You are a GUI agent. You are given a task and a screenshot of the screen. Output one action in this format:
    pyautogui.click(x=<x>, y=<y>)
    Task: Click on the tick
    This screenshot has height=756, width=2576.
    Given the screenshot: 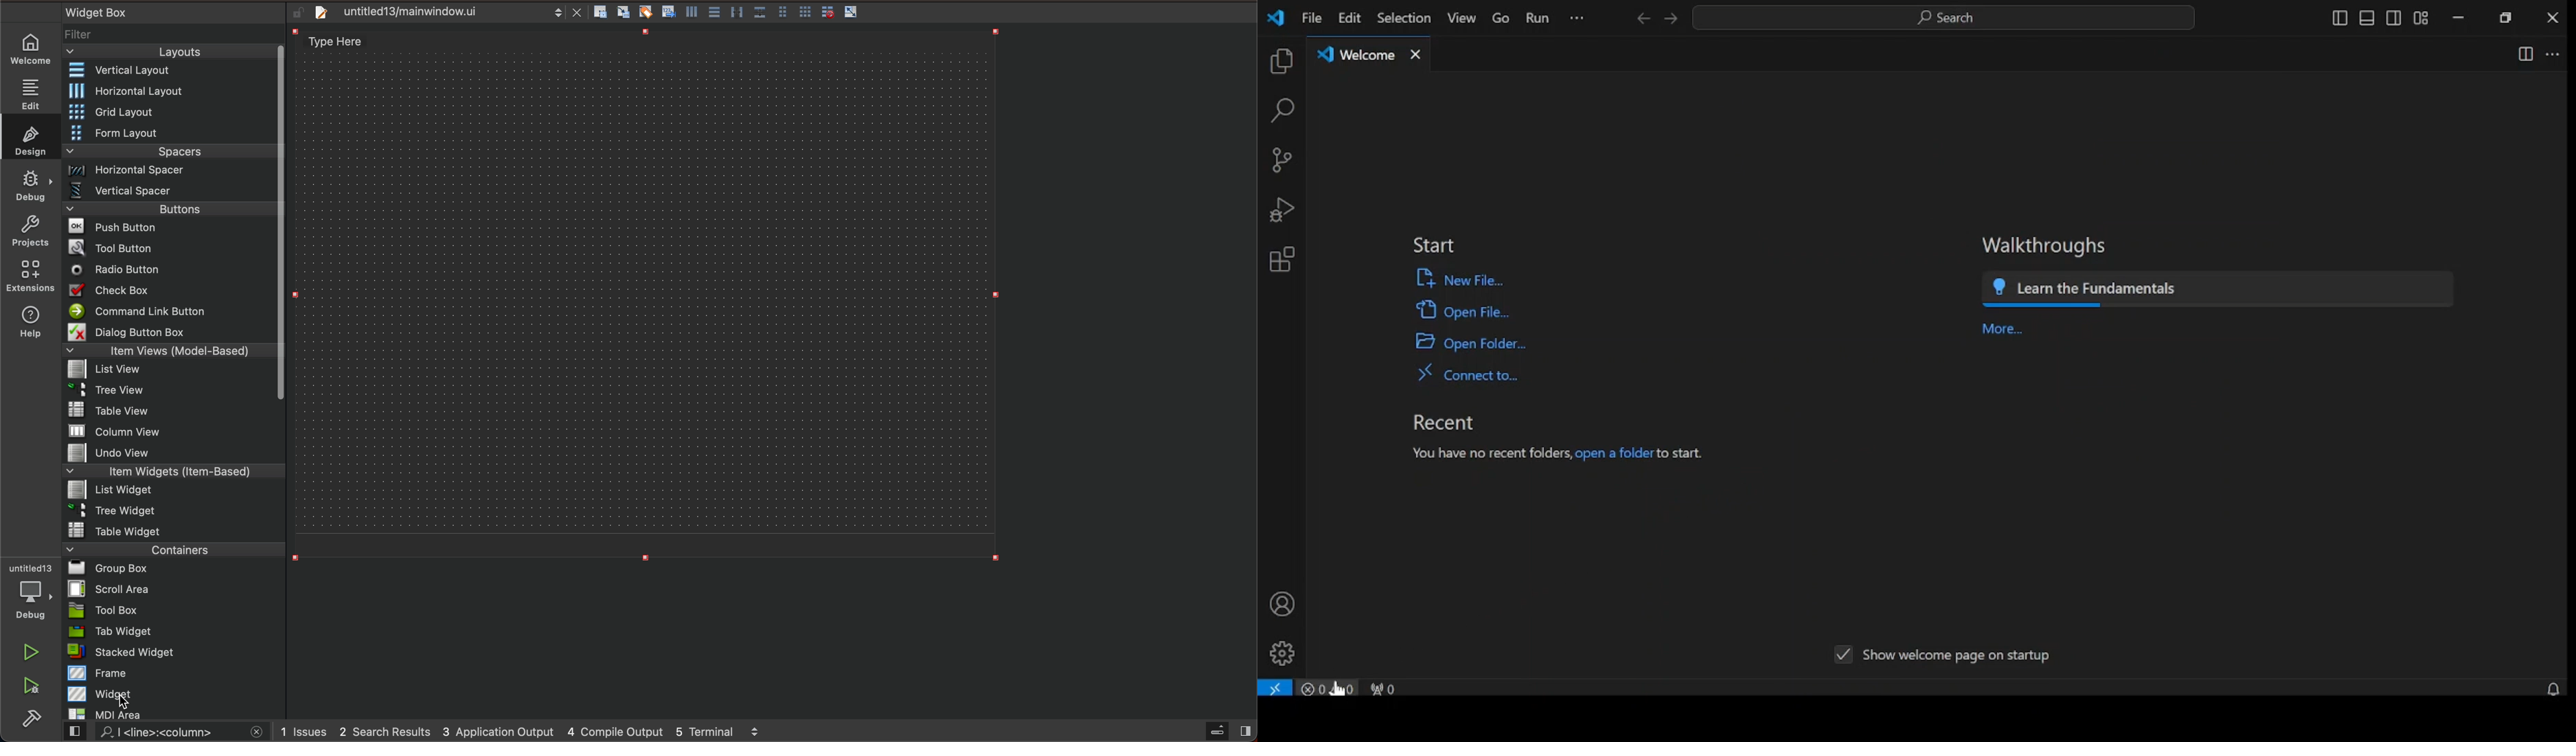 What is the action you would take?
    pyautogui.click(x=1840, y=655)
    